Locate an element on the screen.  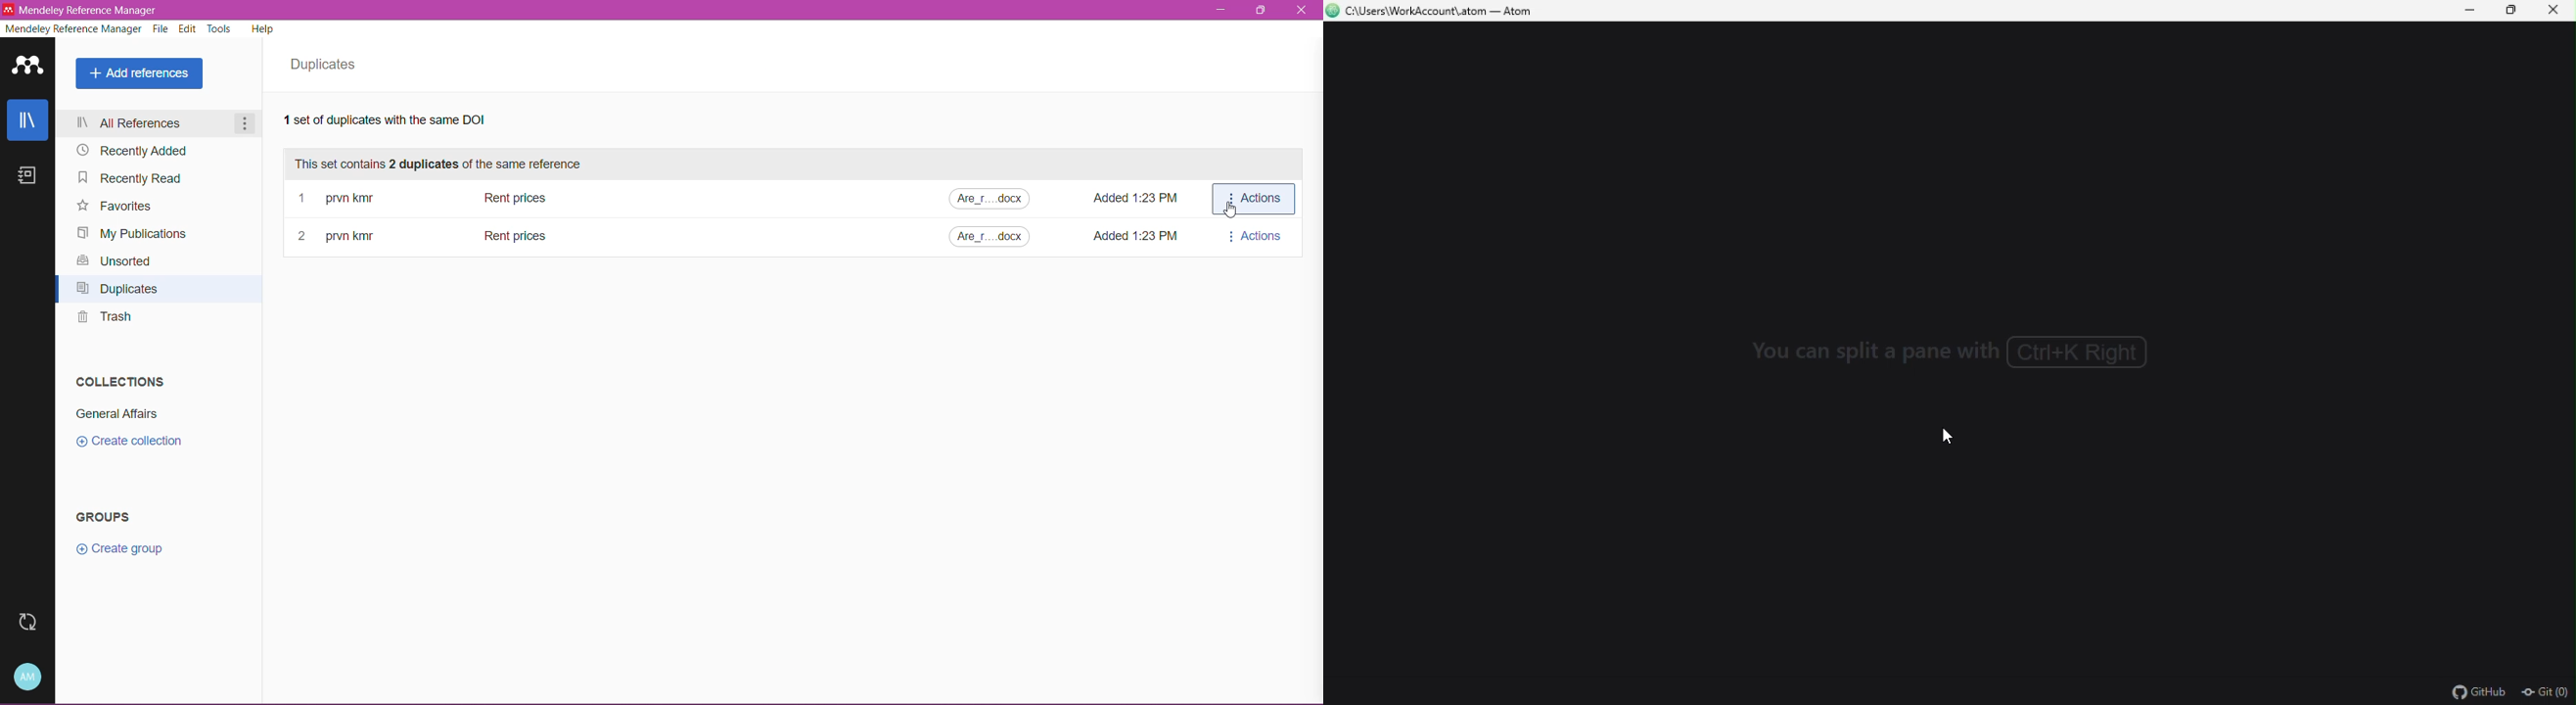
Edit is located at coordinates (188, 29).